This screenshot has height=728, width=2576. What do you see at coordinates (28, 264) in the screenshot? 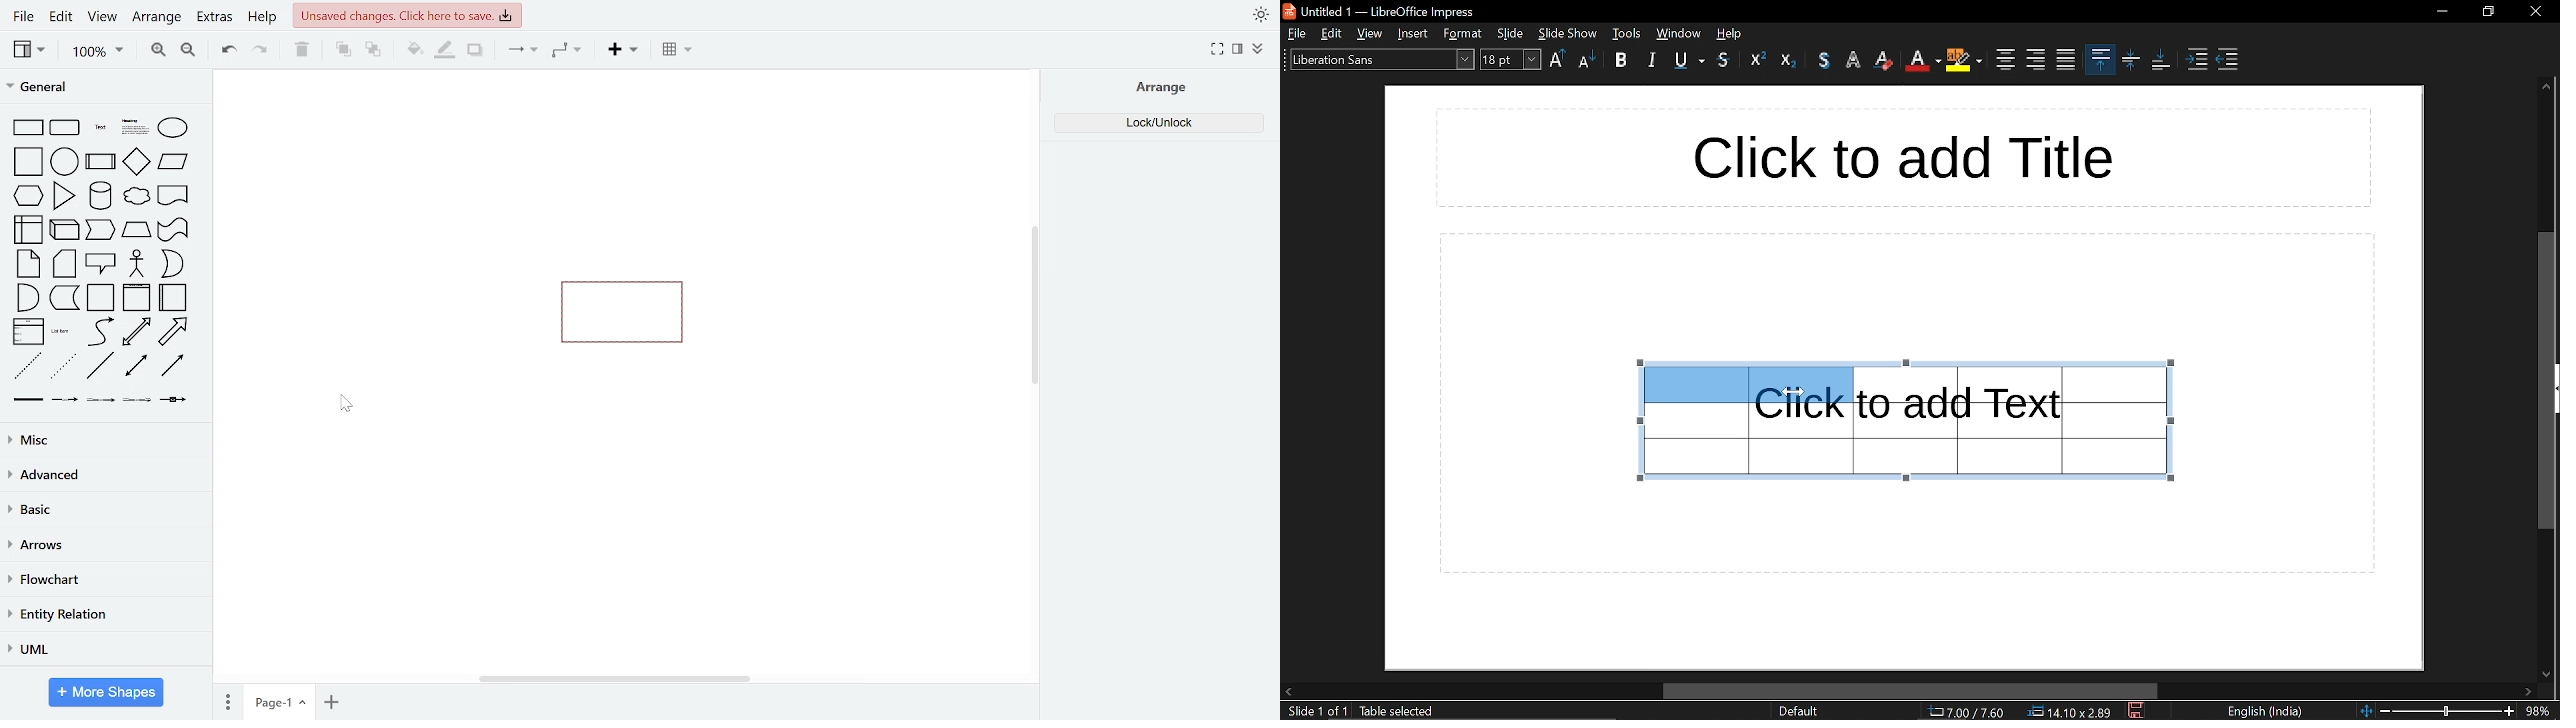
I see `note` at bounding box center [28, 264].